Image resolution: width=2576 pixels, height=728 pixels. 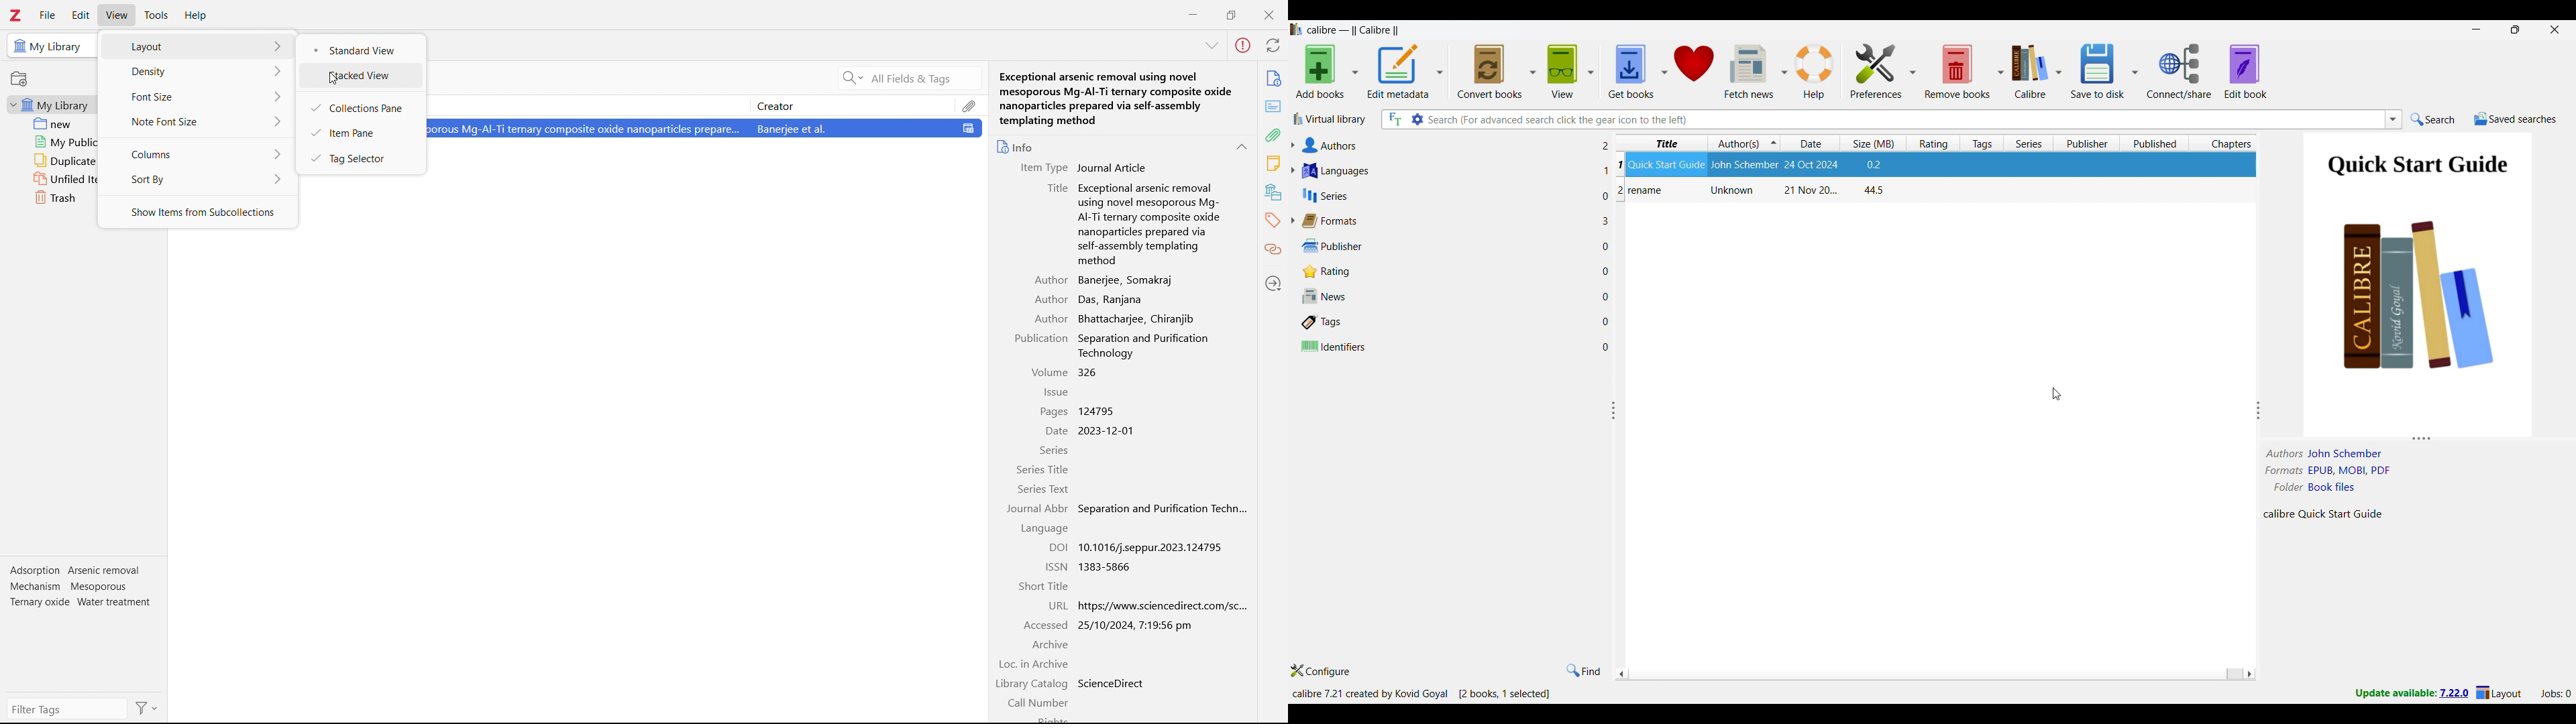 What do you see at coordinates (1505, 694) in the screenshot?
I see `Indicates number of books currently selected out of the total number of books` at bounding box center [1505, 694].